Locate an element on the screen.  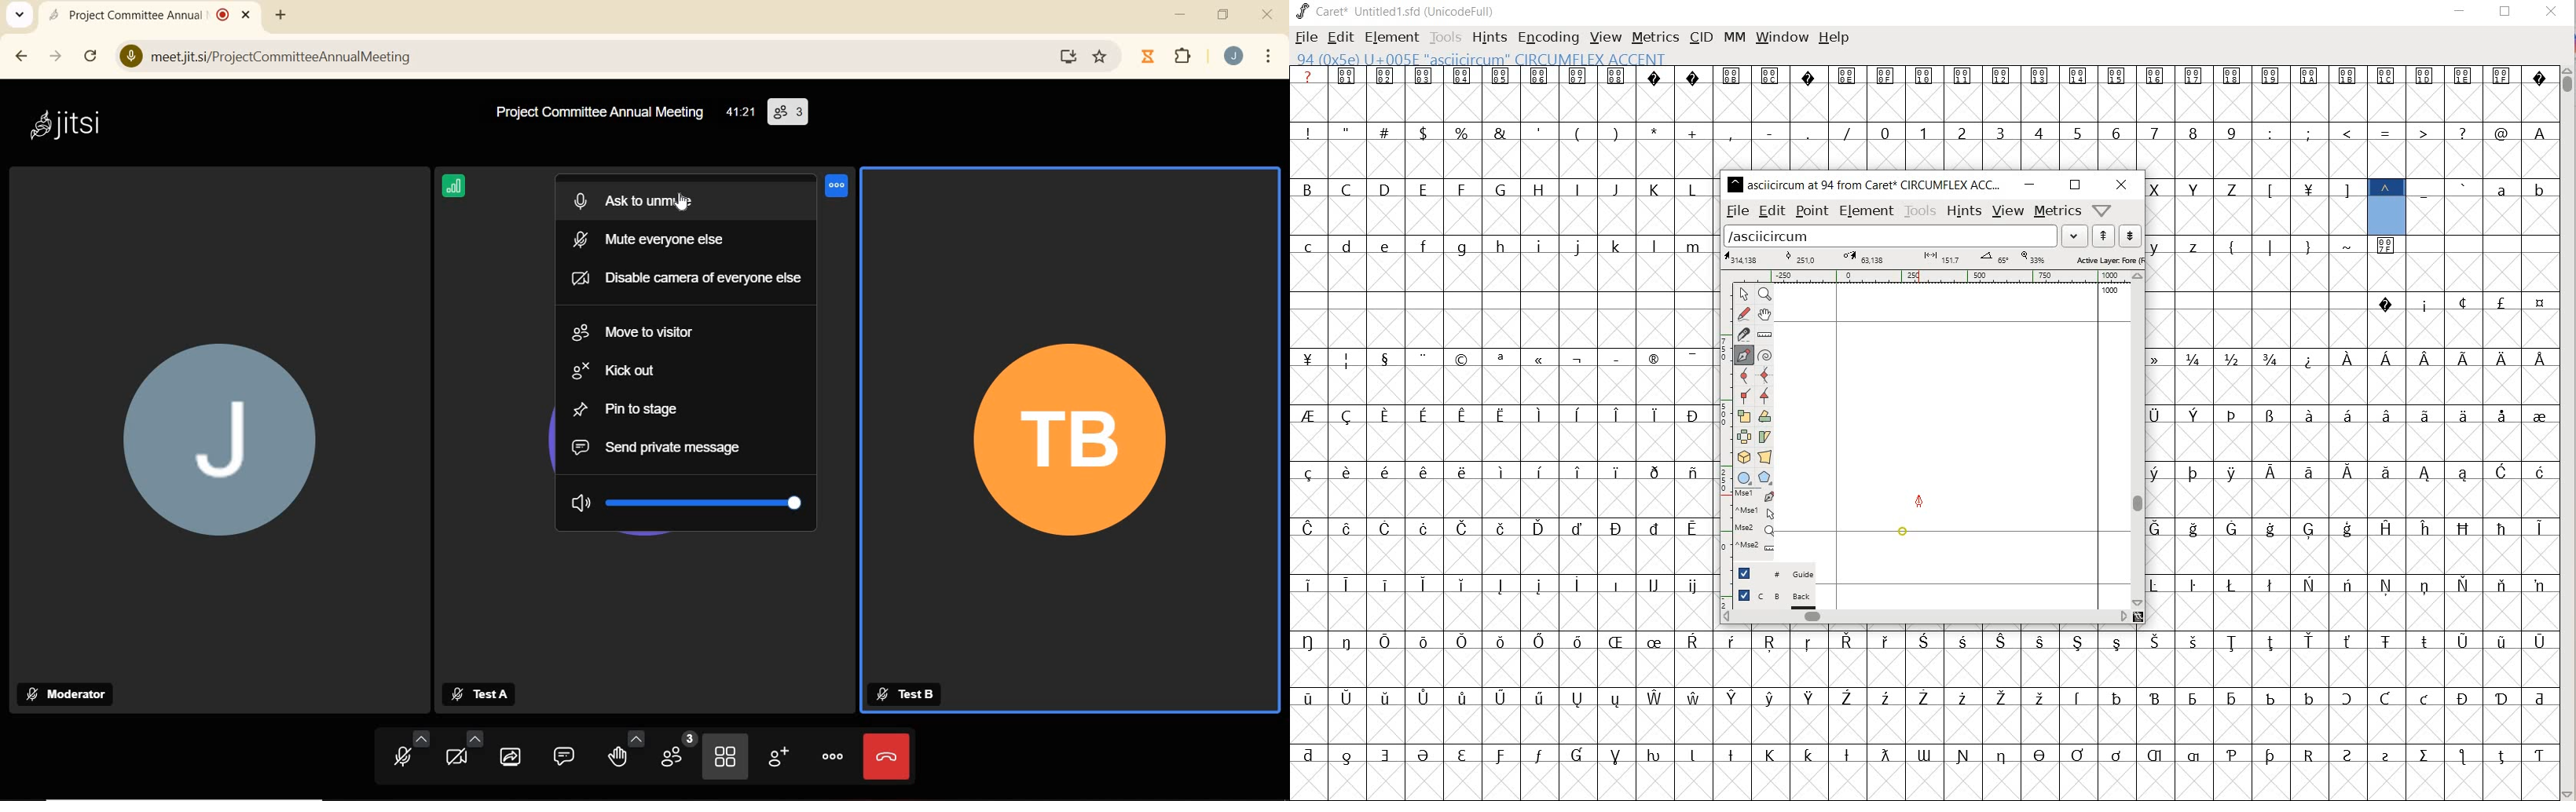
Jitsi is located at coordinates (70, 125).